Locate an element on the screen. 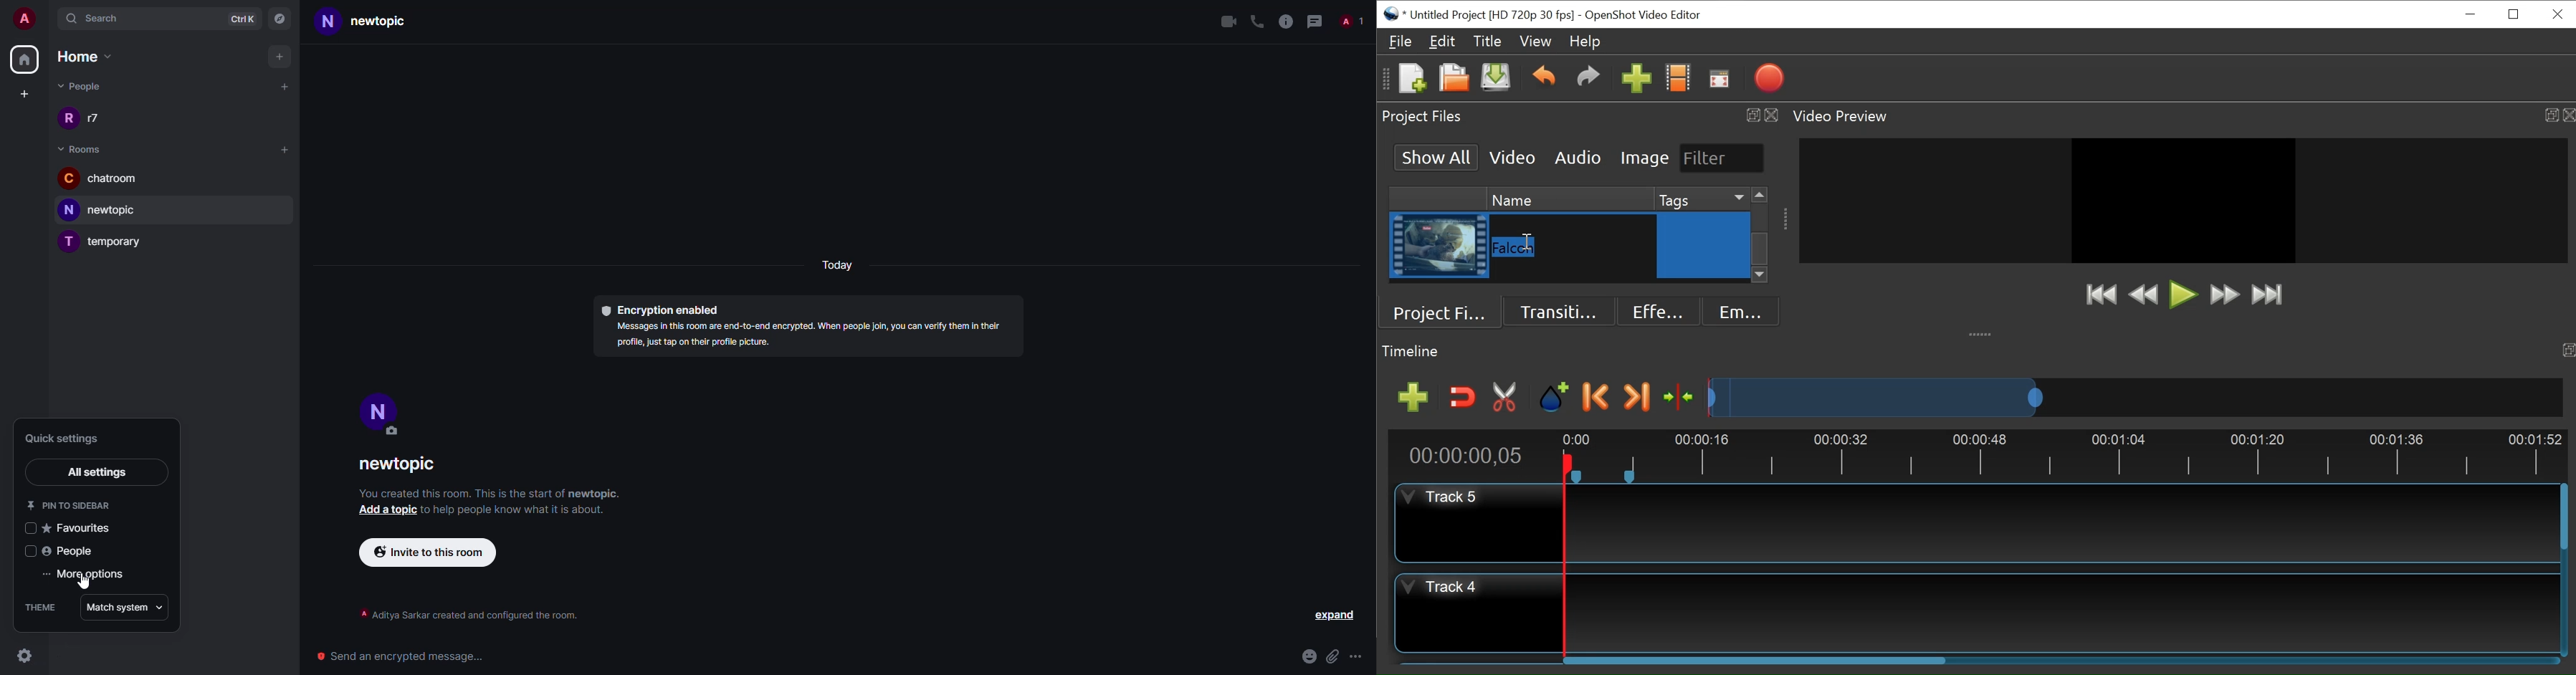 The image size is (2576, 700). add a topic is located at coordinates (386, 510).